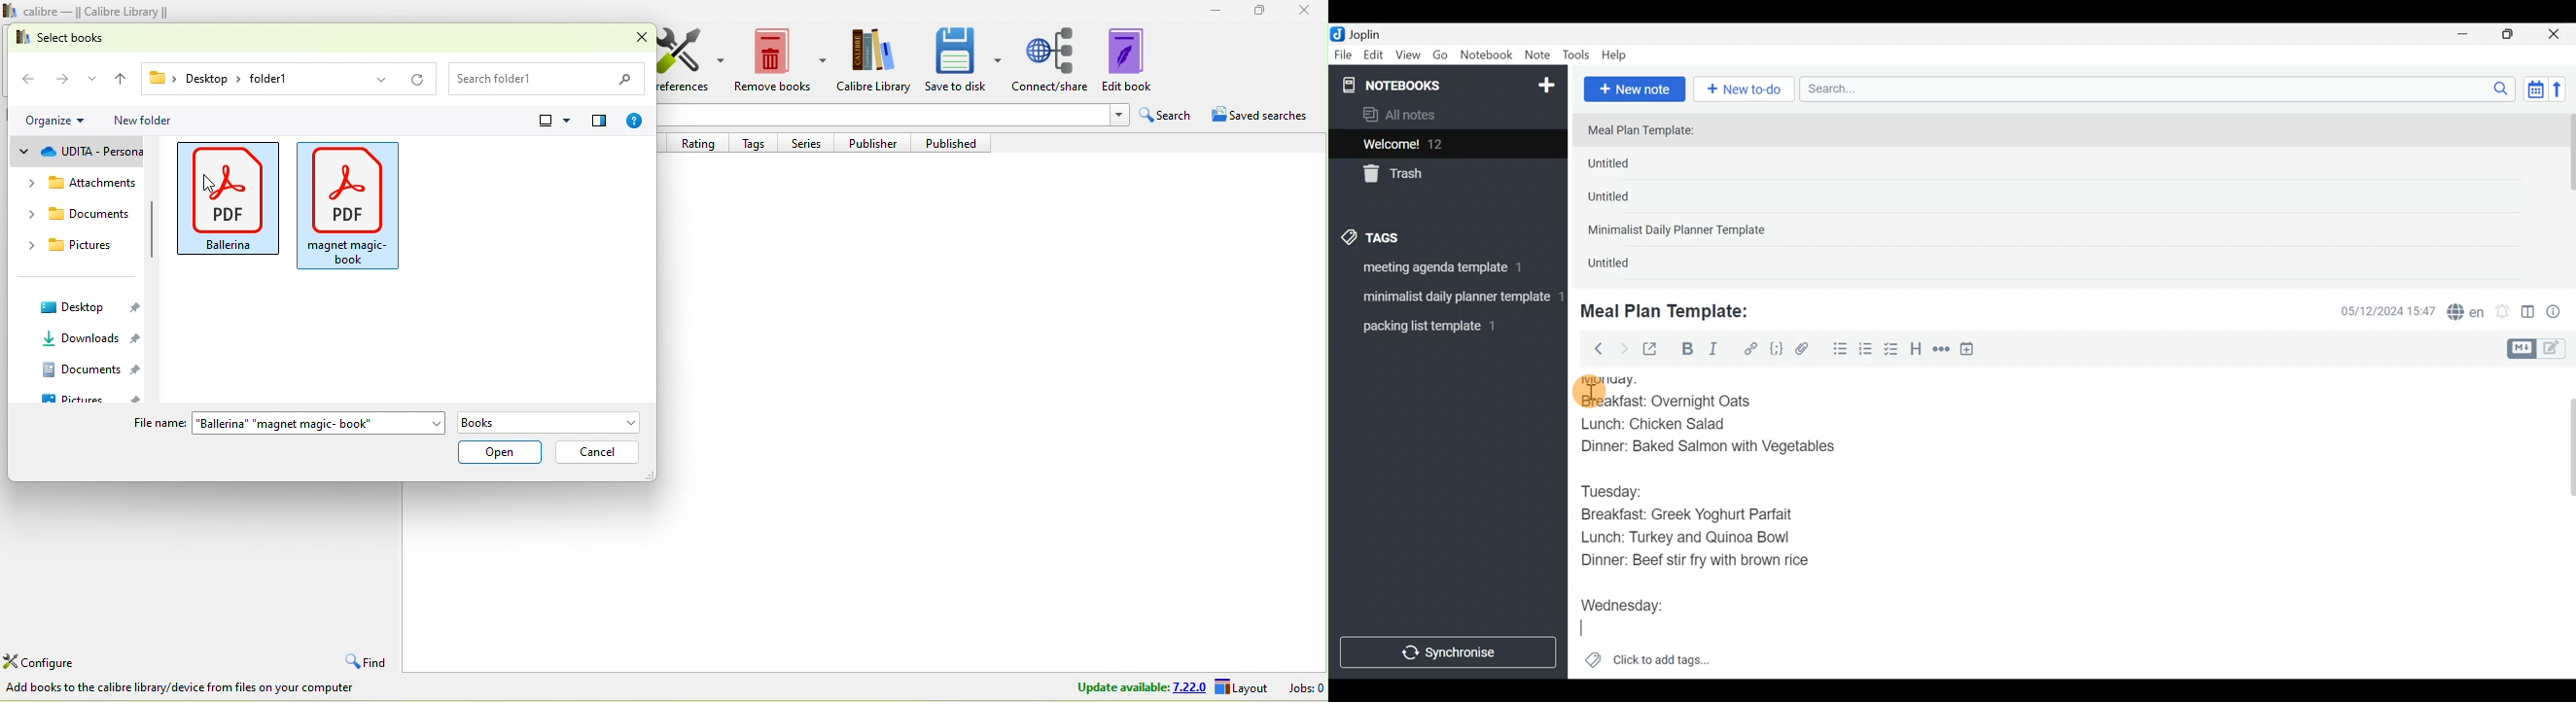 The height and width of the screenshot is (728, 2576). What do you see at coordinates (88, 369) in the screenshot?
I see `documents` at bounding box center [88, 369].